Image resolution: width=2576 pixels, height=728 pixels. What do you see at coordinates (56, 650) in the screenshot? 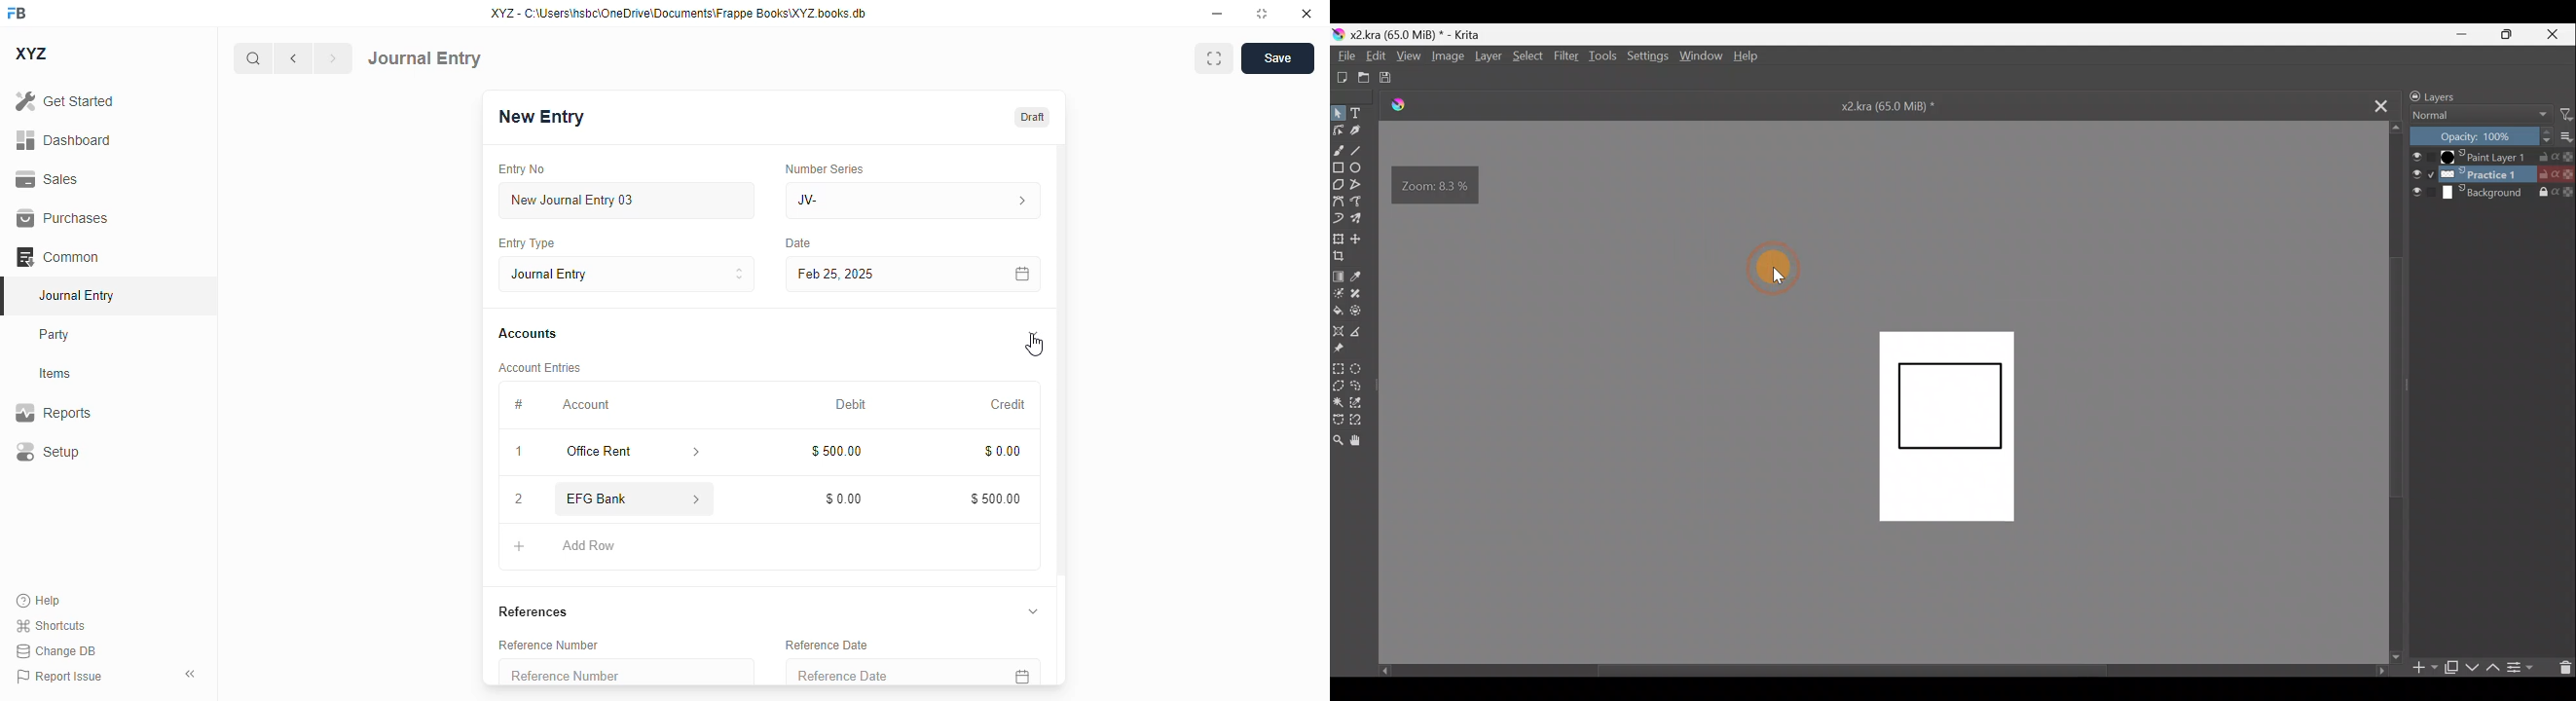
I see `change DB` at bounding box center [56, 650].